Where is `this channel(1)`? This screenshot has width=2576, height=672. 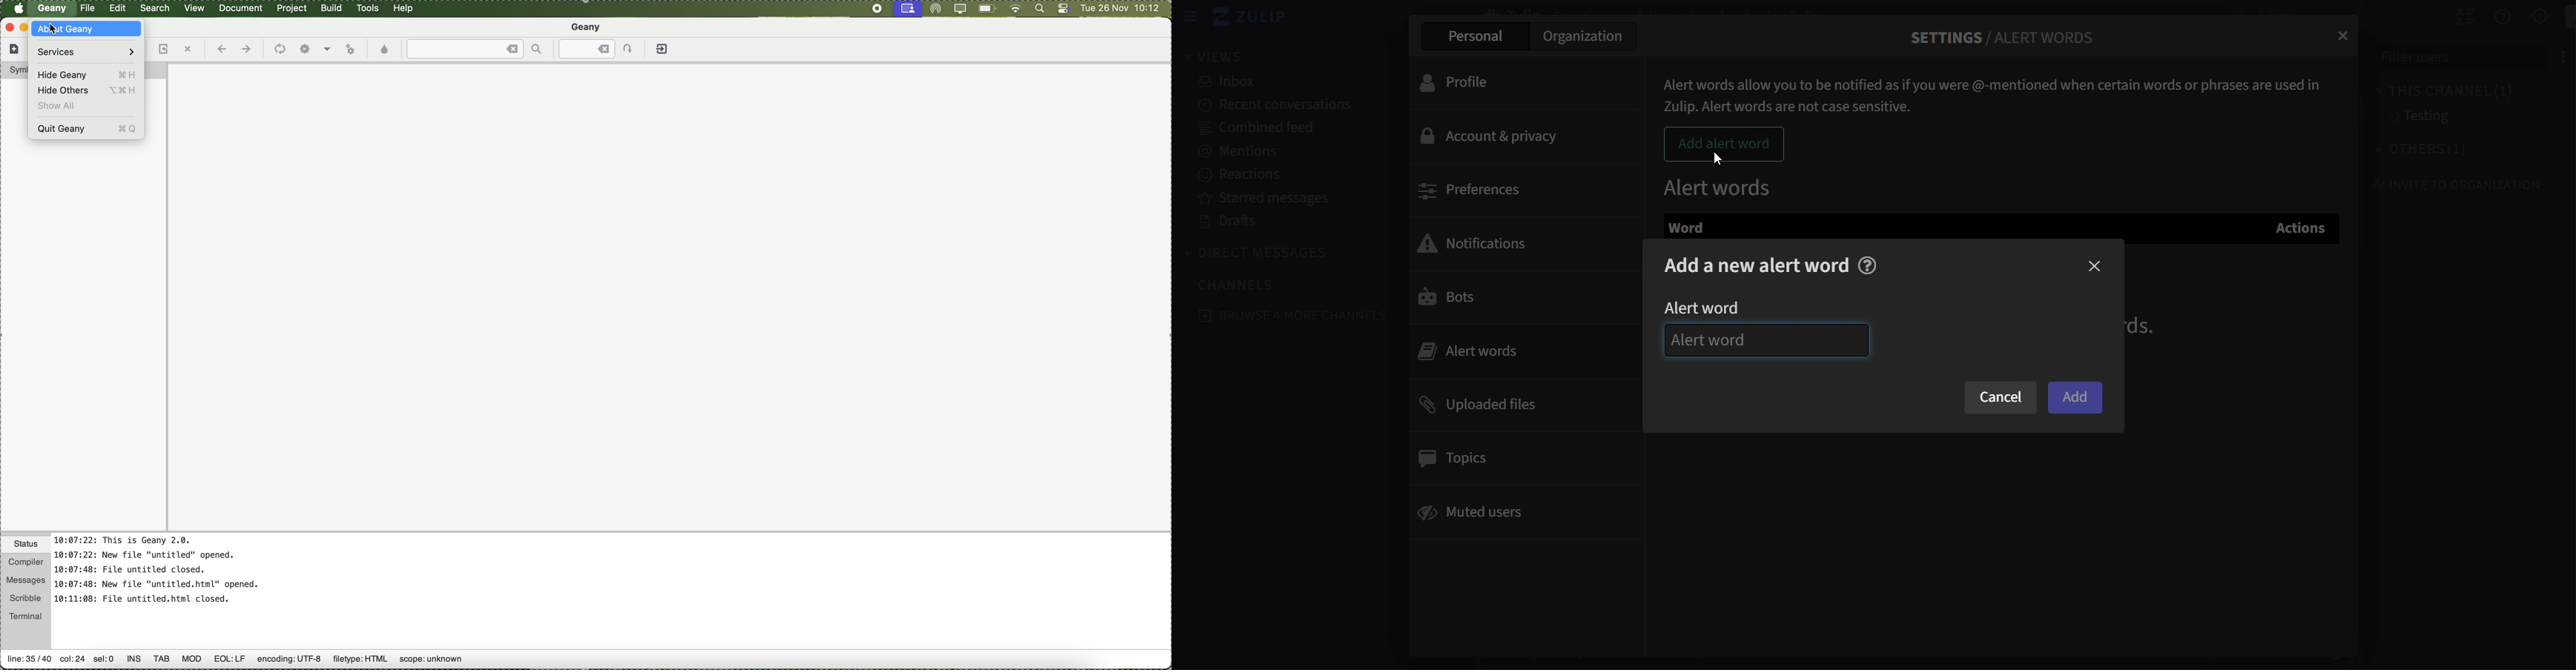 this channel(1) is located at coordinates (2433, 88).